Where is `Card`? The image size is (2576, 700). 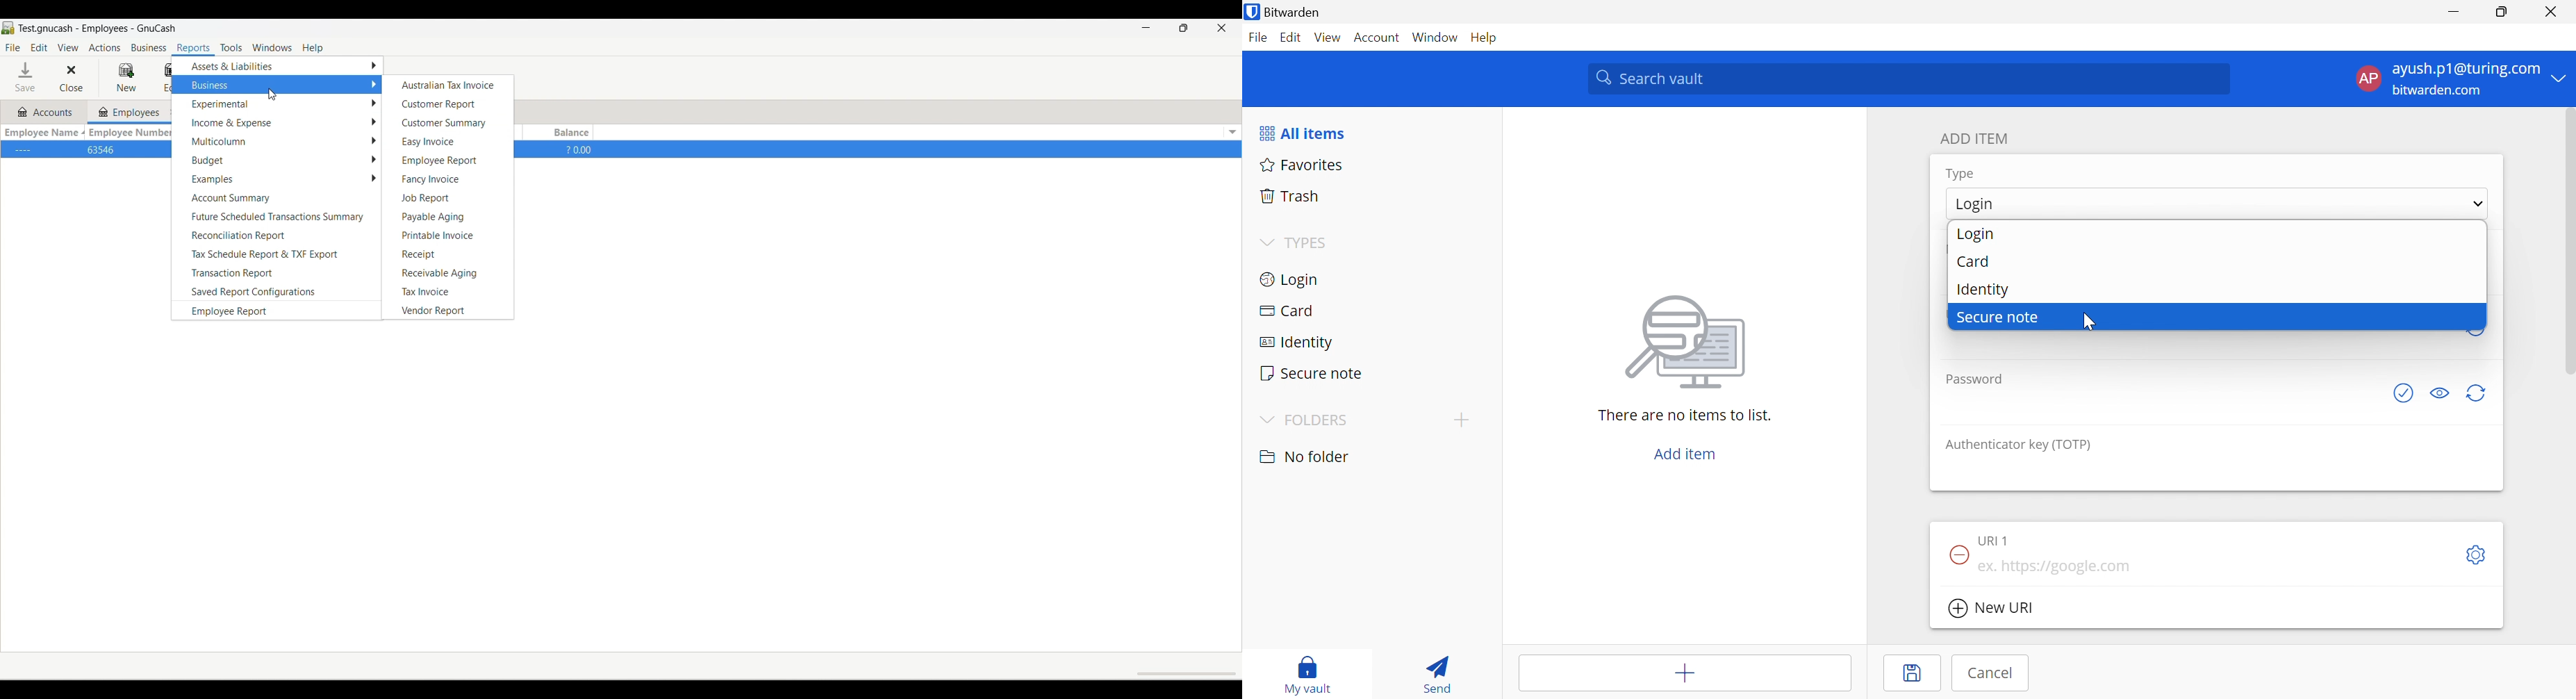 Card is located at coordinates (1367, 308).